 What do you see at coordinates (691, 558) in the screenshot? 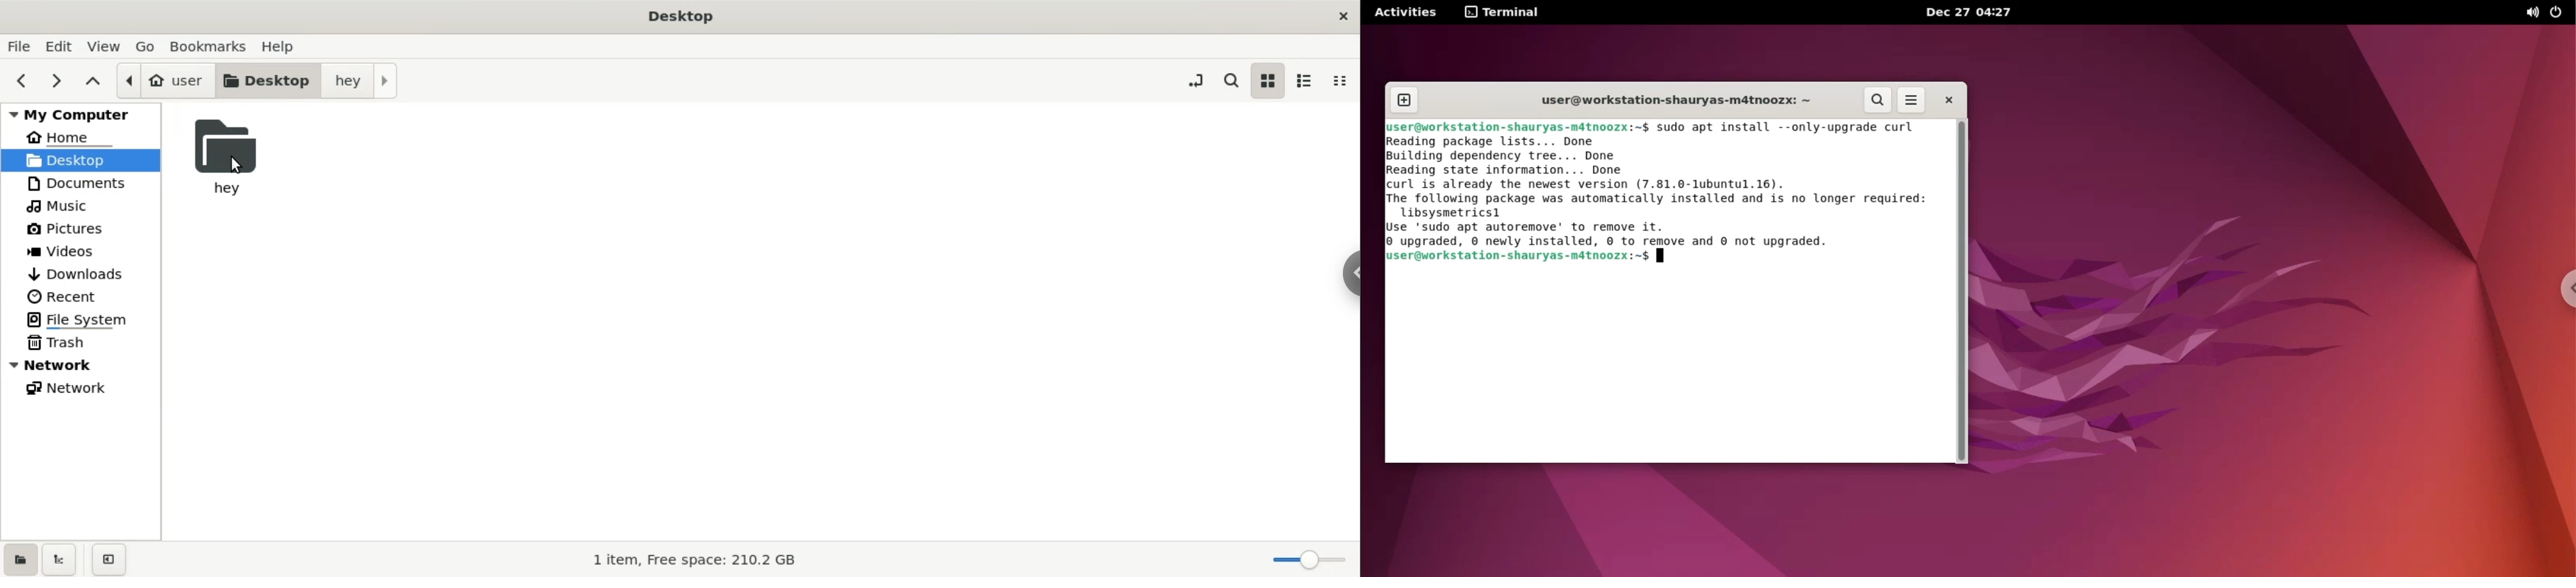
I see `1 item, Free space: 210.2 GB` at bounding box center [691, 558].